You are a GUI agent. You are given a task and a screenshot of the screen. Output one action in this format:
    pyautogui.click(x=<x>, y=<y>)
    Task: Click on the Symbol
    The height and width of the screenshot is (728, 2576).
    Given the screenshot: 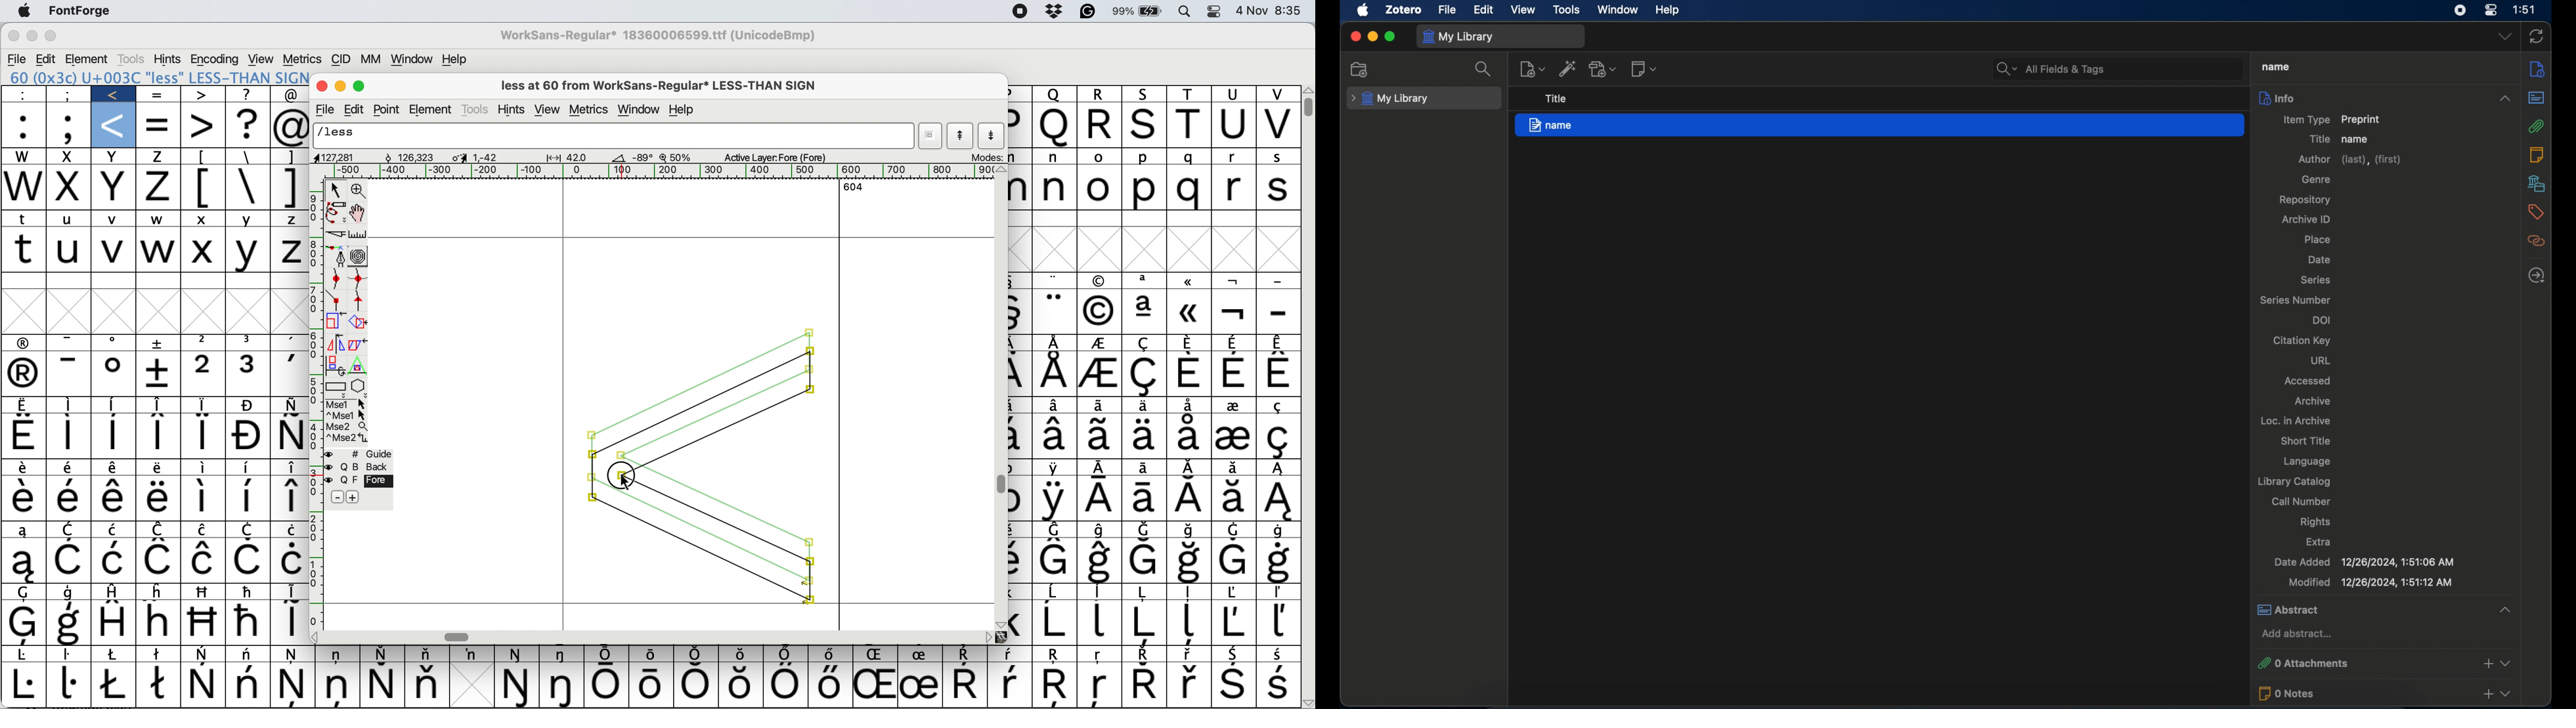 What is the action you would take?
    pyautogui.click(x=288, y=467)
    